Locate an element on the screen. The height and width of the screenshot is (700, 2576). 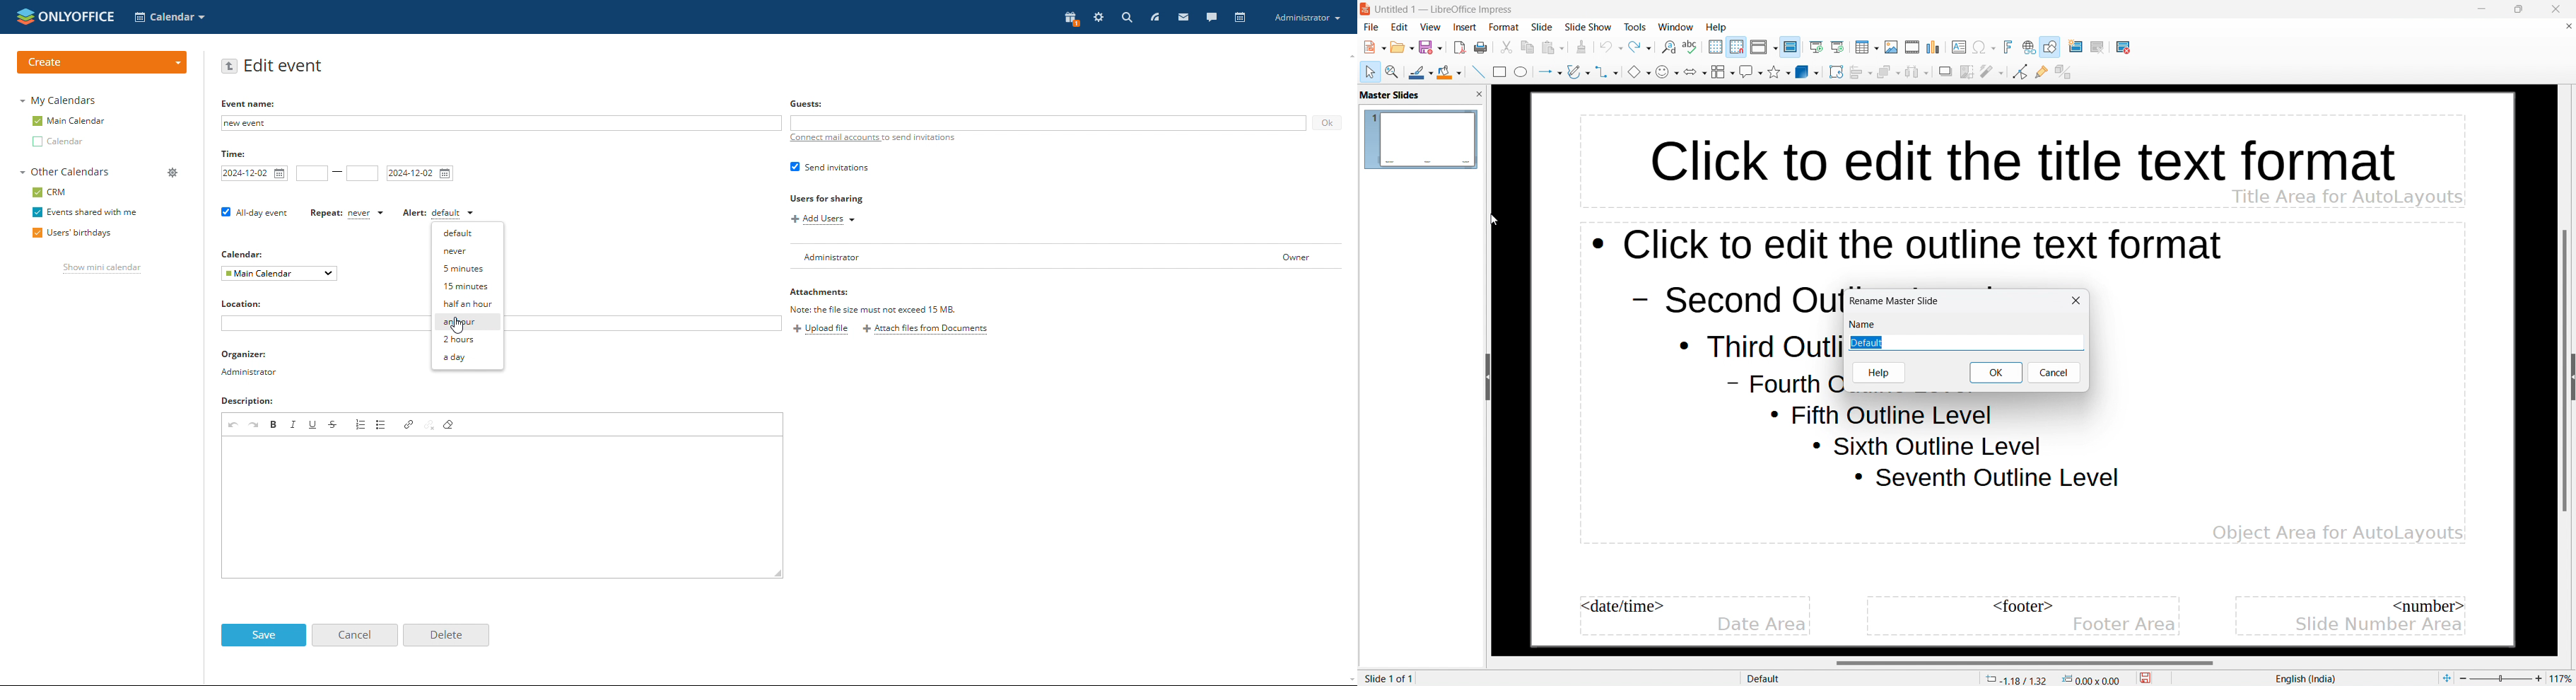
organizer detail is located at coordinates (249, 364).